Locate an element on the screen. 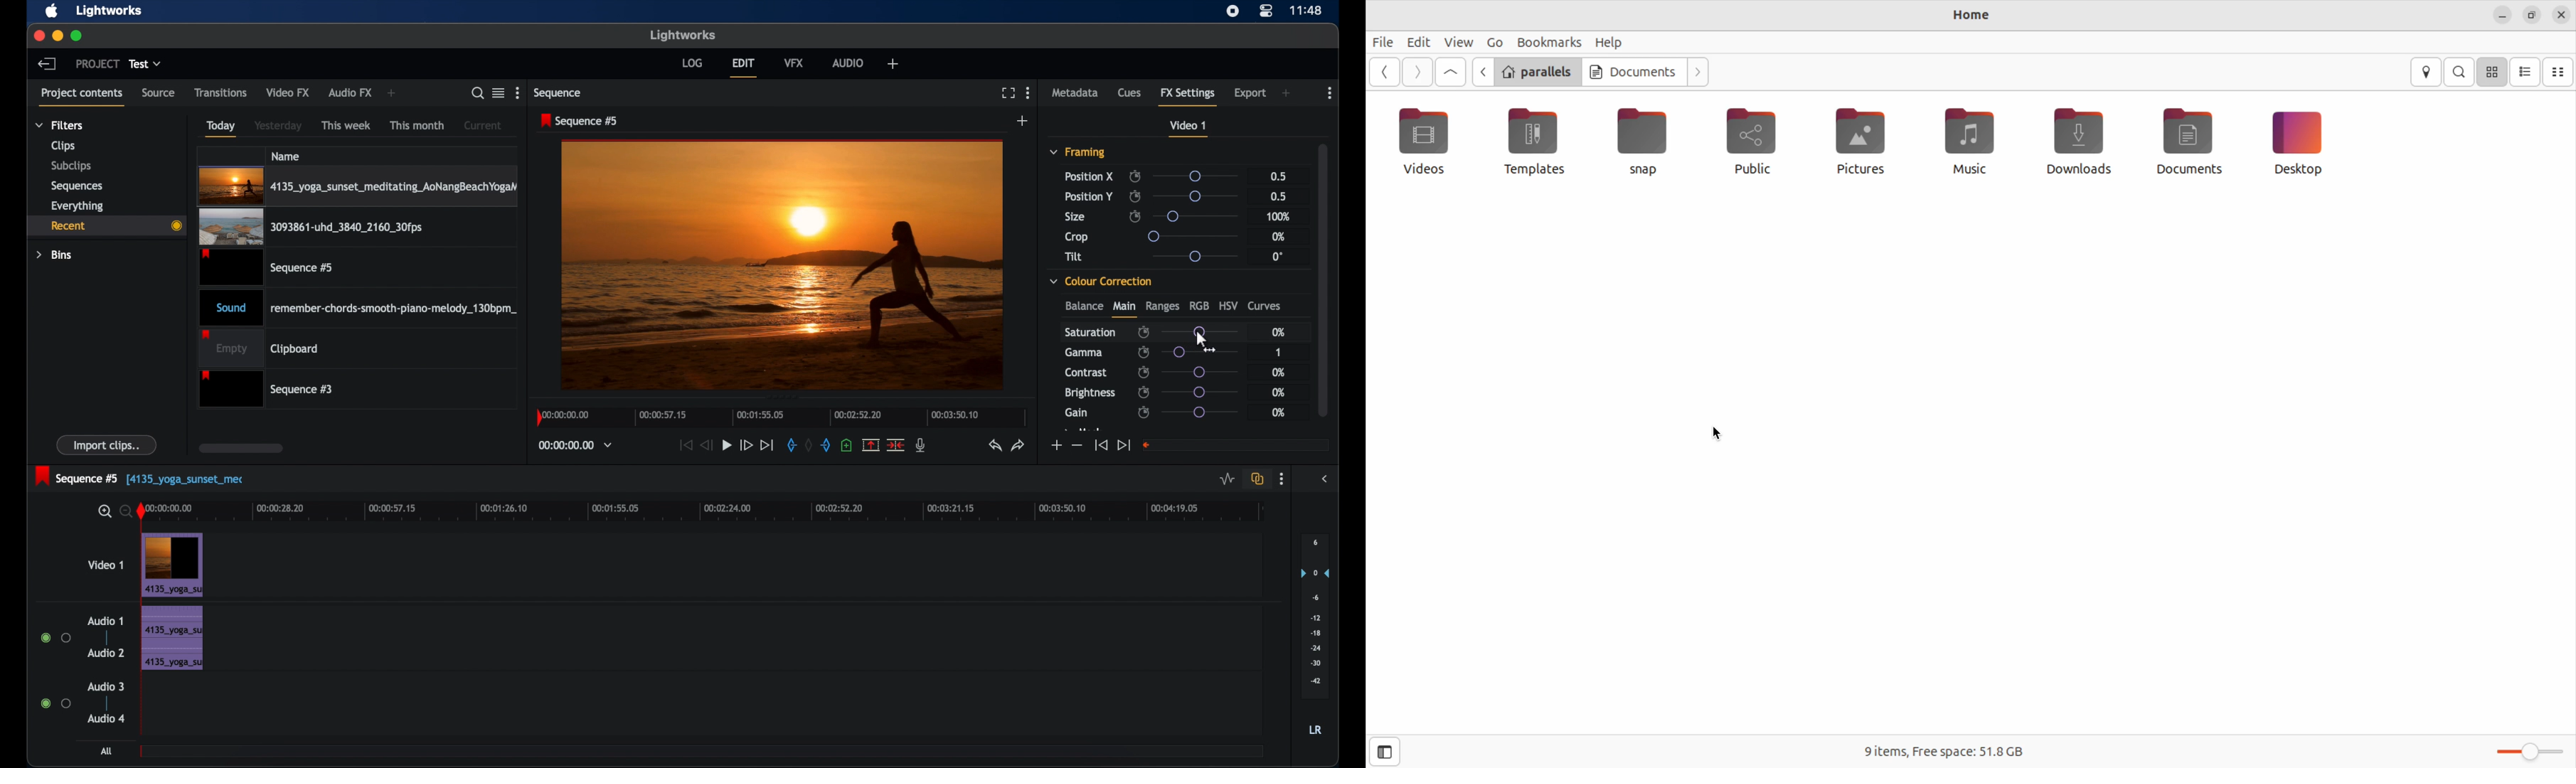 This screenshot has height=784, width=2576. jump to start is located at coordinates (686, 444).